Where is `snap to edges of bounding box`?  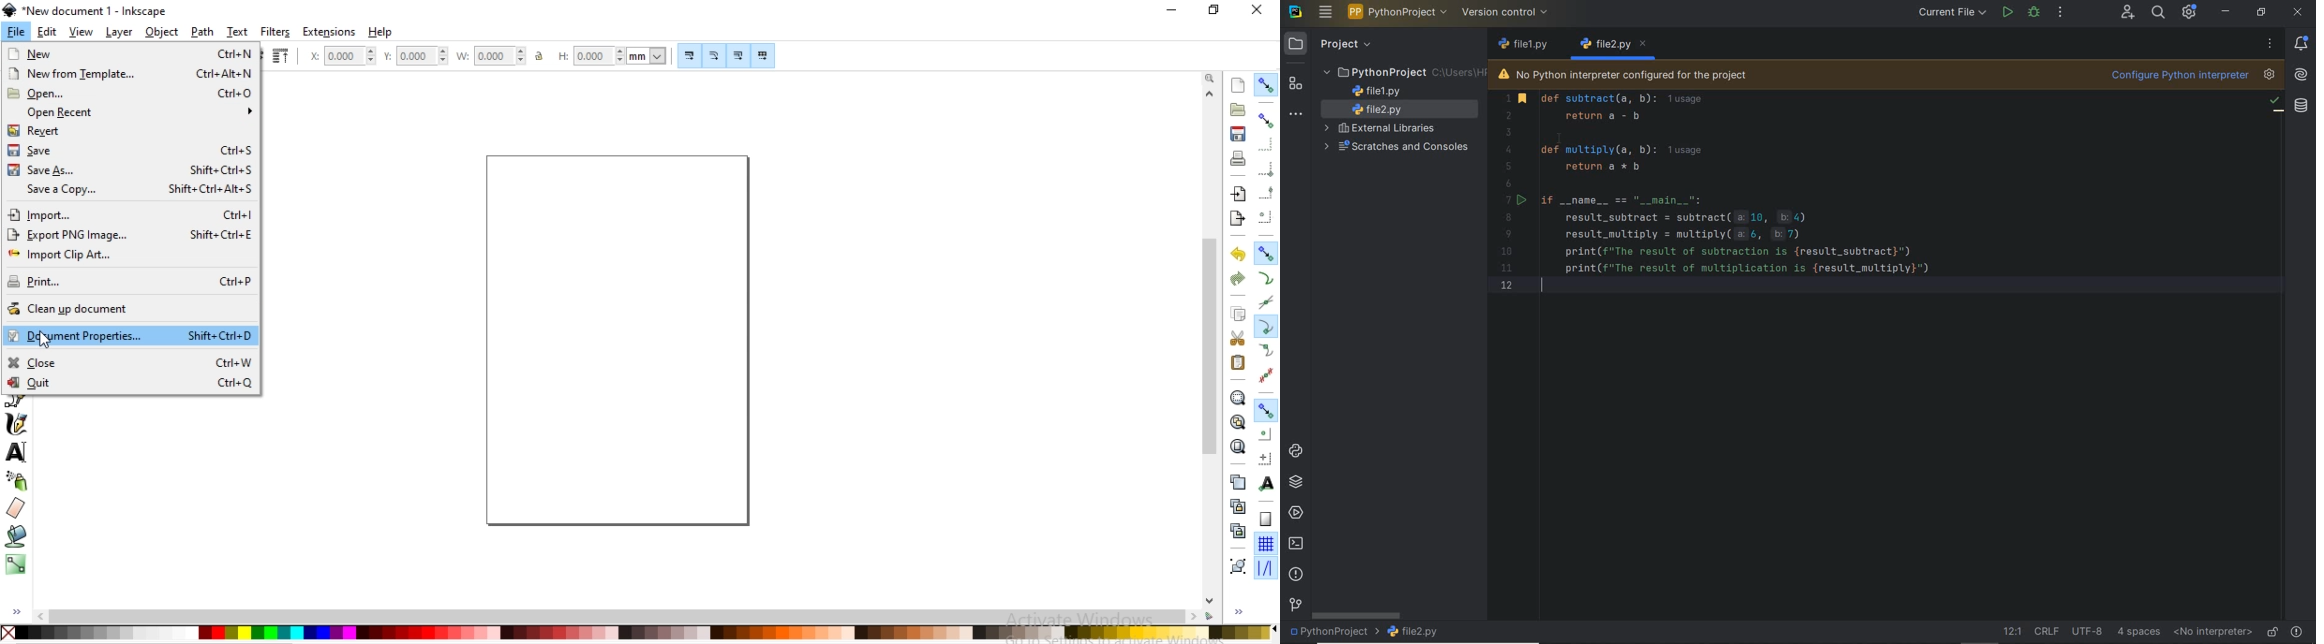 snap to edges of bounding box is located at coordinates (1267, 144).